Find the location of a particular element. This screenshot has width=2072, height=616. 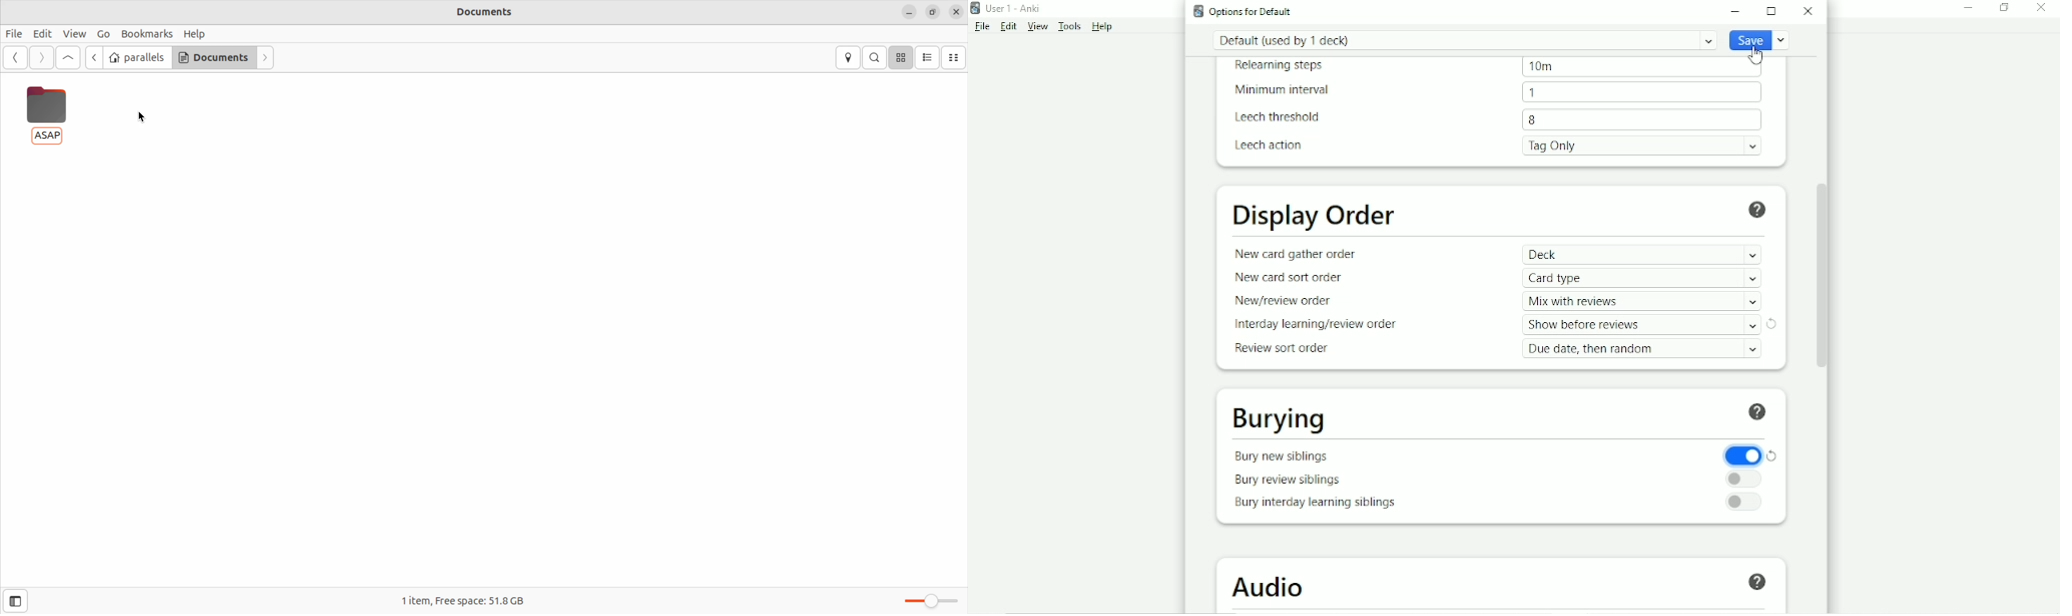

Bury review siblings is located at coordinates (1292, 480).